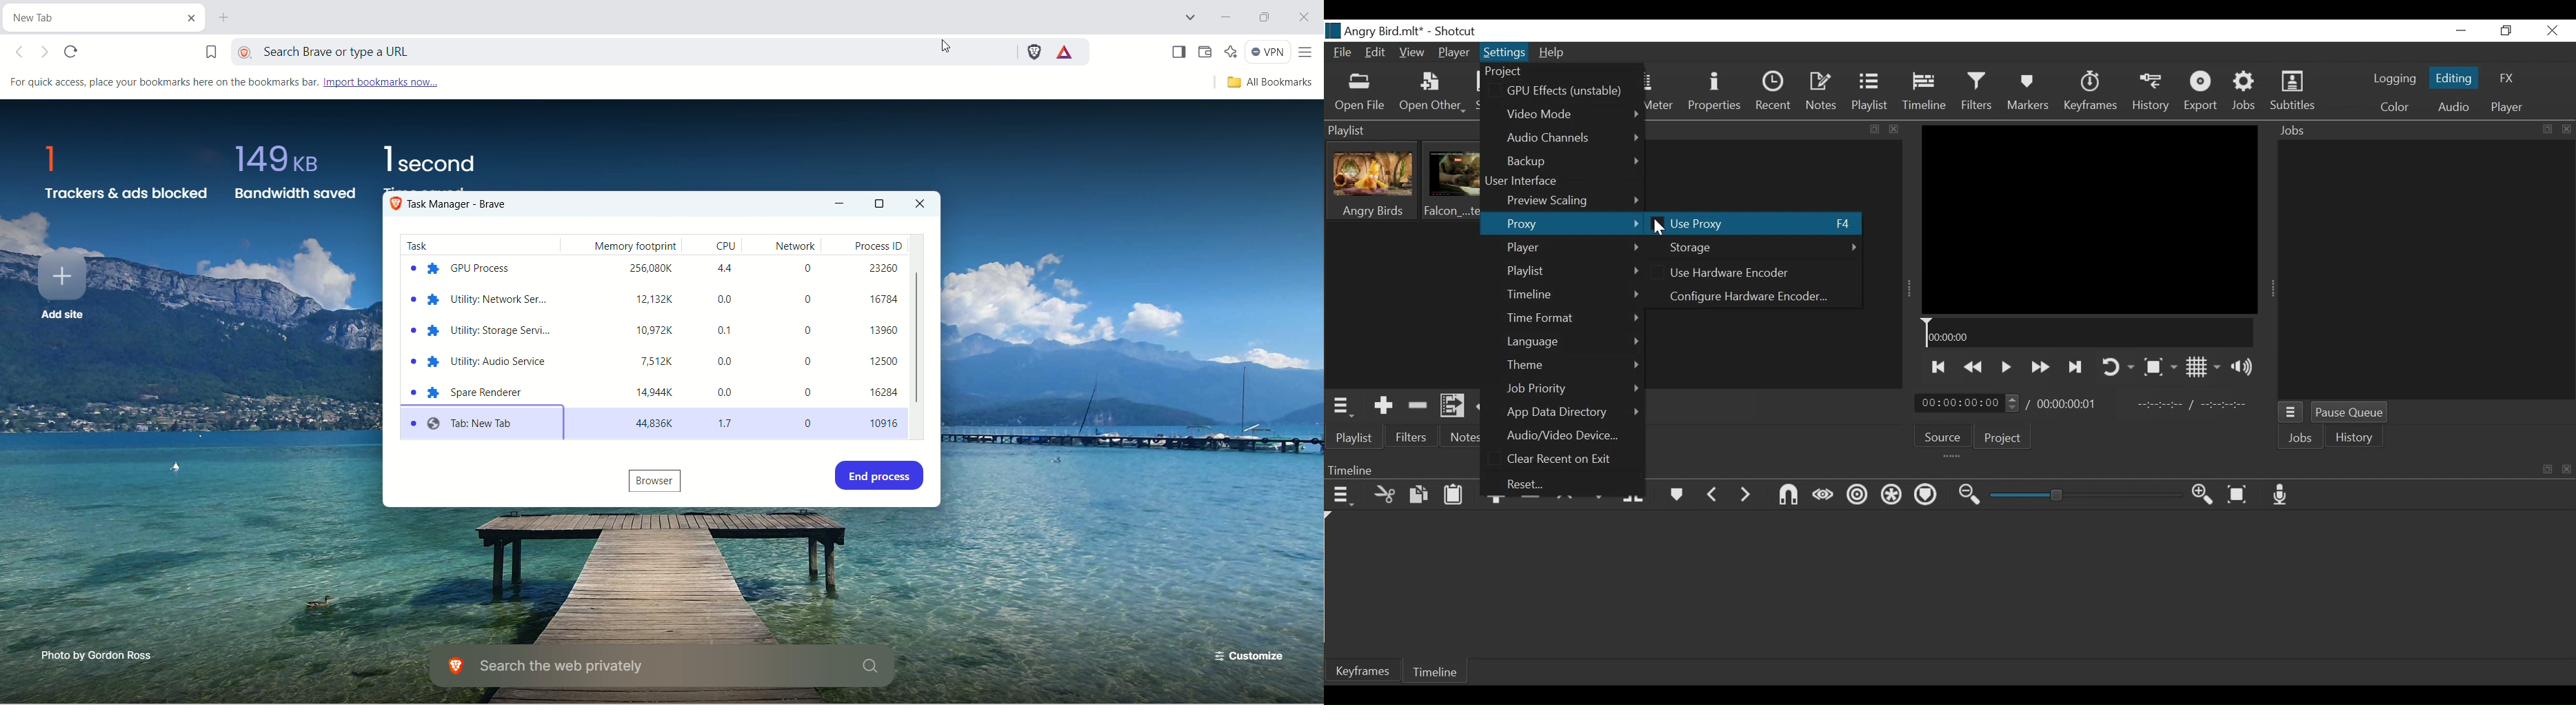 This screenshot has height=728, width=2576. Describe the element at coordinates (1505, 54) in the screenshot. I see `Settings` at that location.